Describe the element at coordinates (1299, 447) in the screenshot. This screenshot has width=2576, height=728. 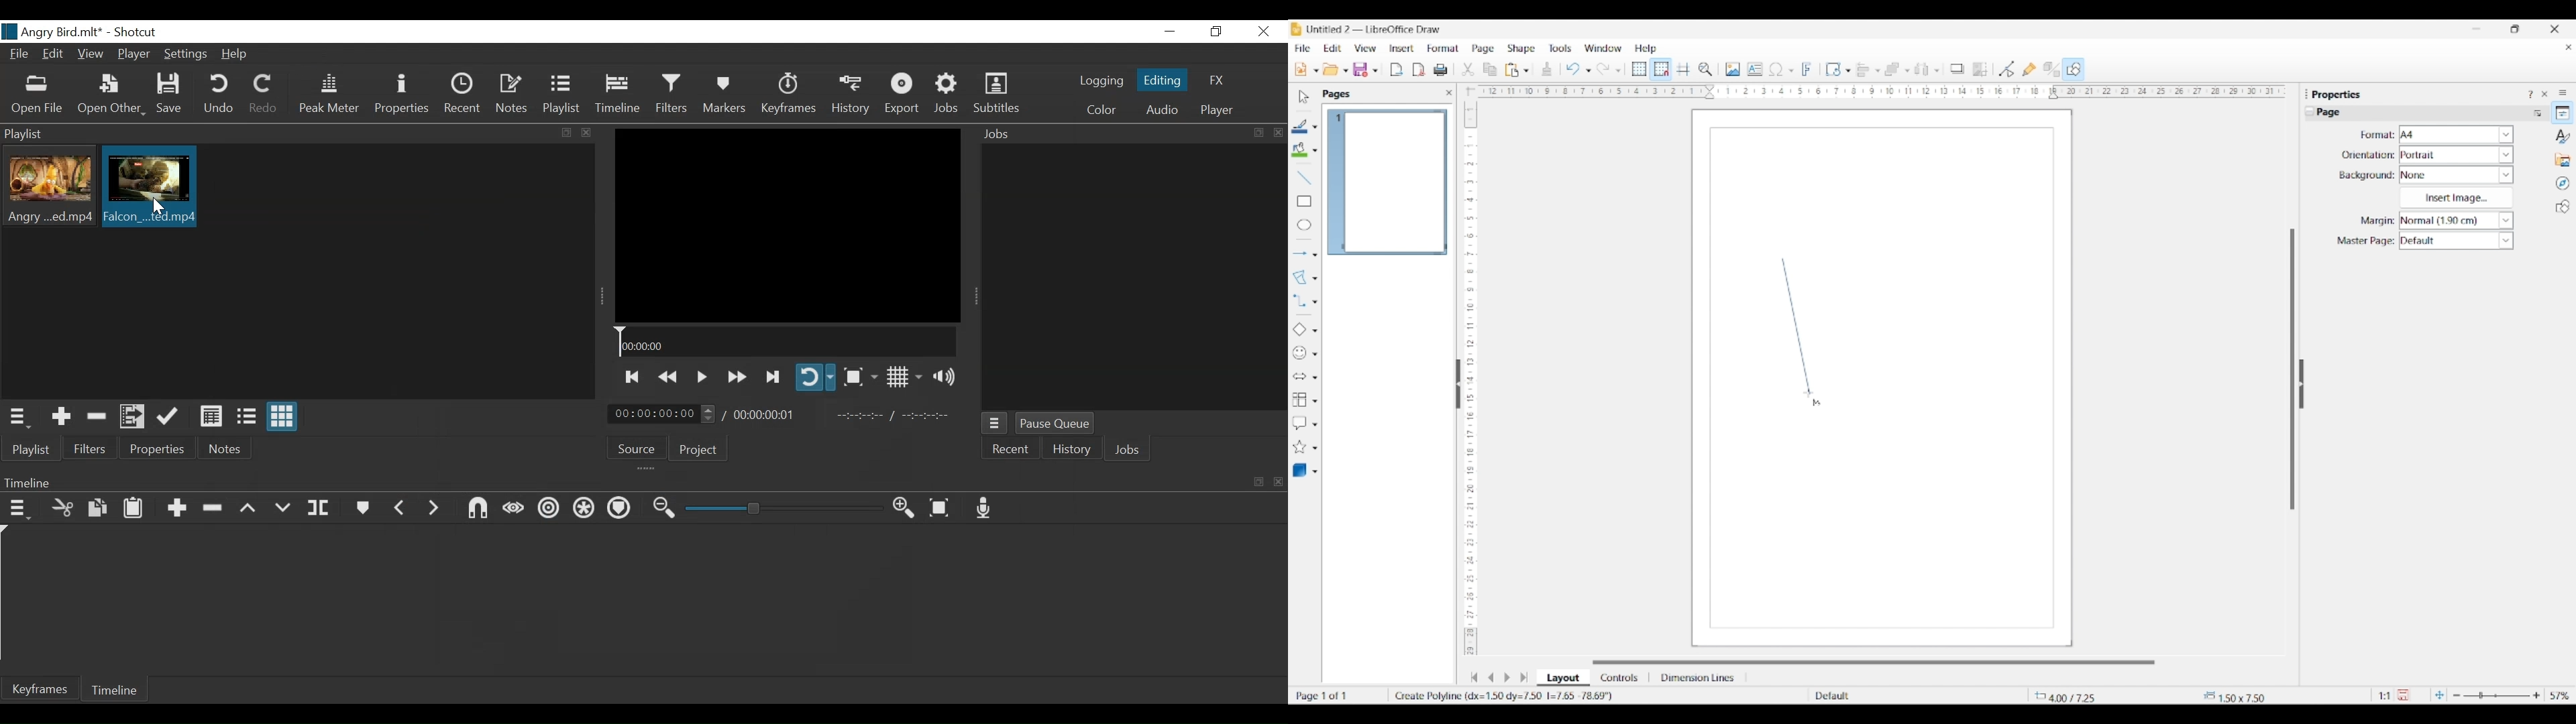
I see `Selected star` at that location.